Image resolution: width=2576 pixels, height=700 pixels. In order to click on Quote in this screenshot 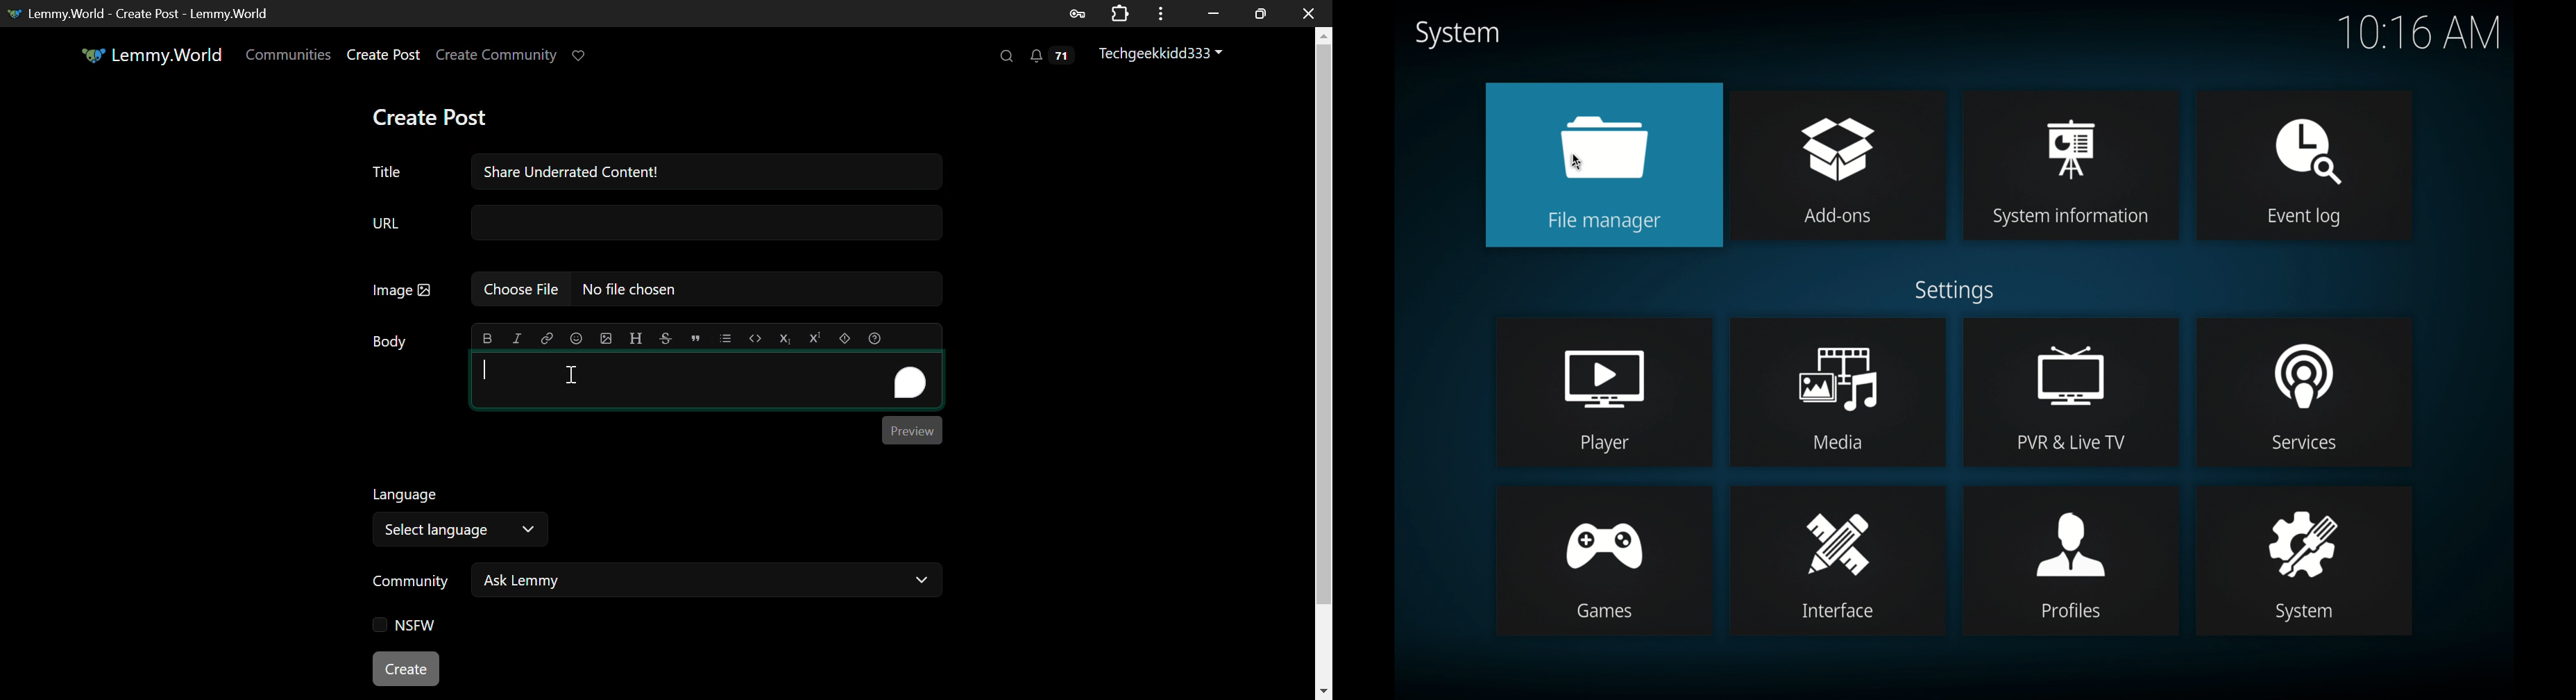, I will do `click(694, 339)`.